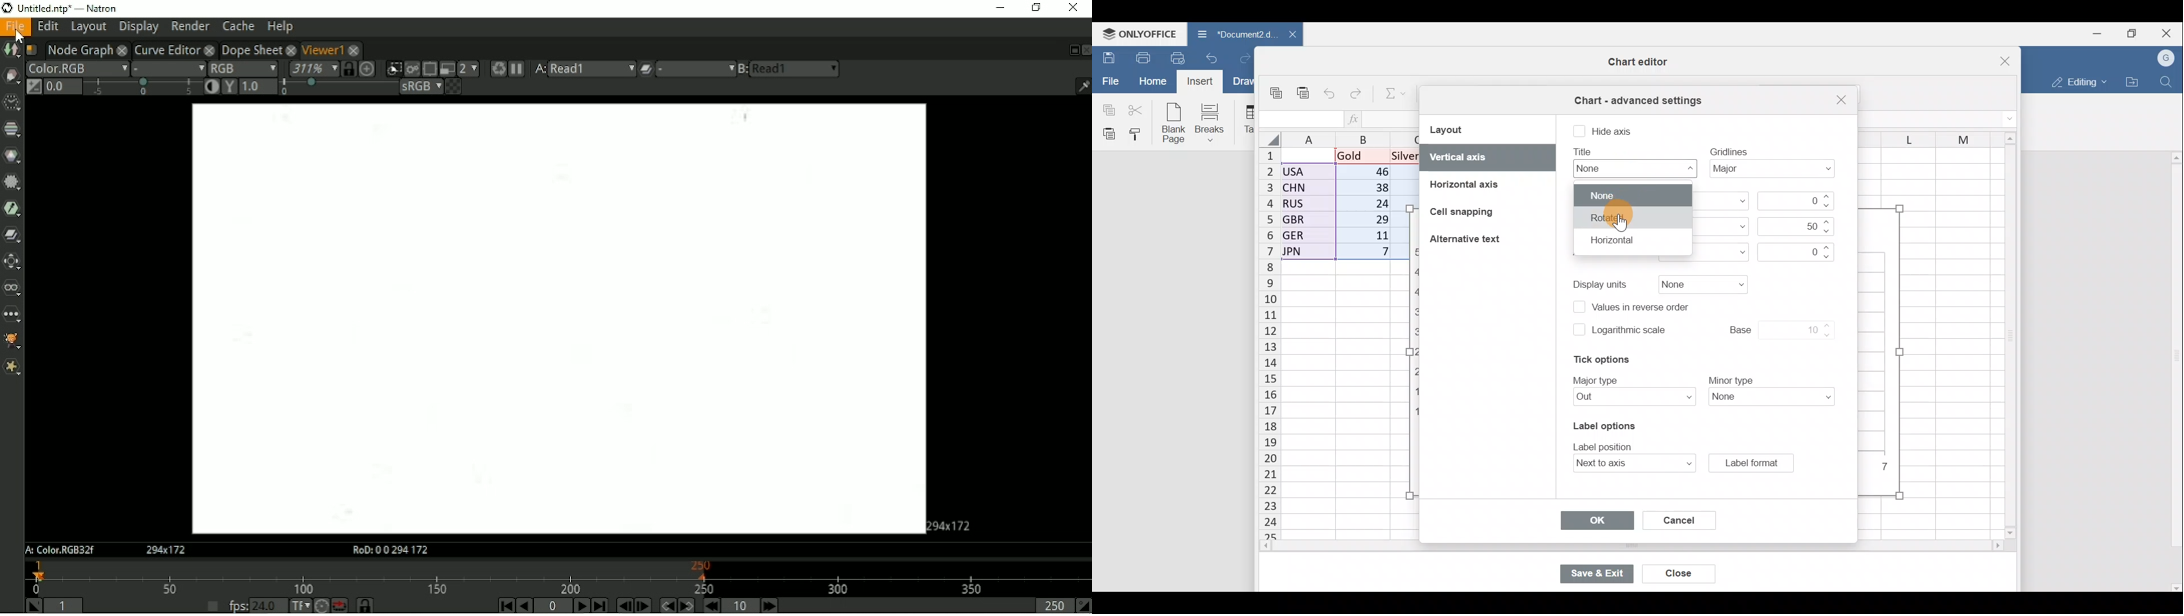 The image size is (2184, 616). Describe the element at coordinates (1139, 135) in the screenshot. I see `Copy style` at that location.